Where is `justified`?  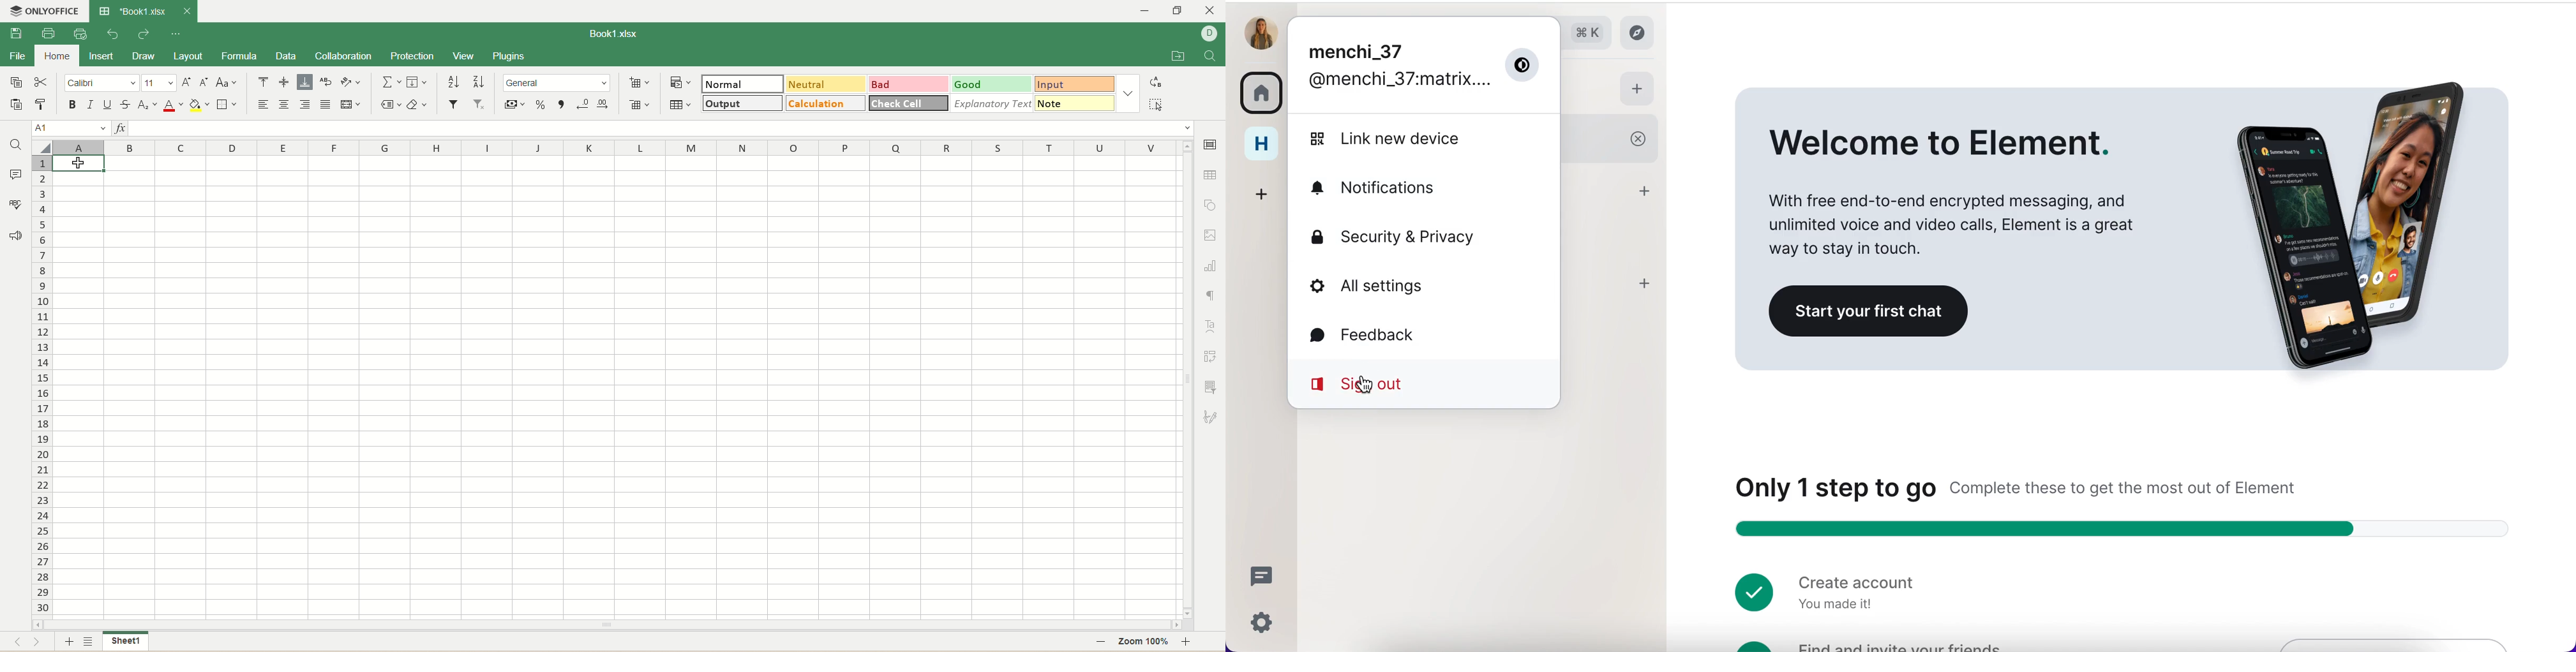 justified is located at coordinates (326, 105).